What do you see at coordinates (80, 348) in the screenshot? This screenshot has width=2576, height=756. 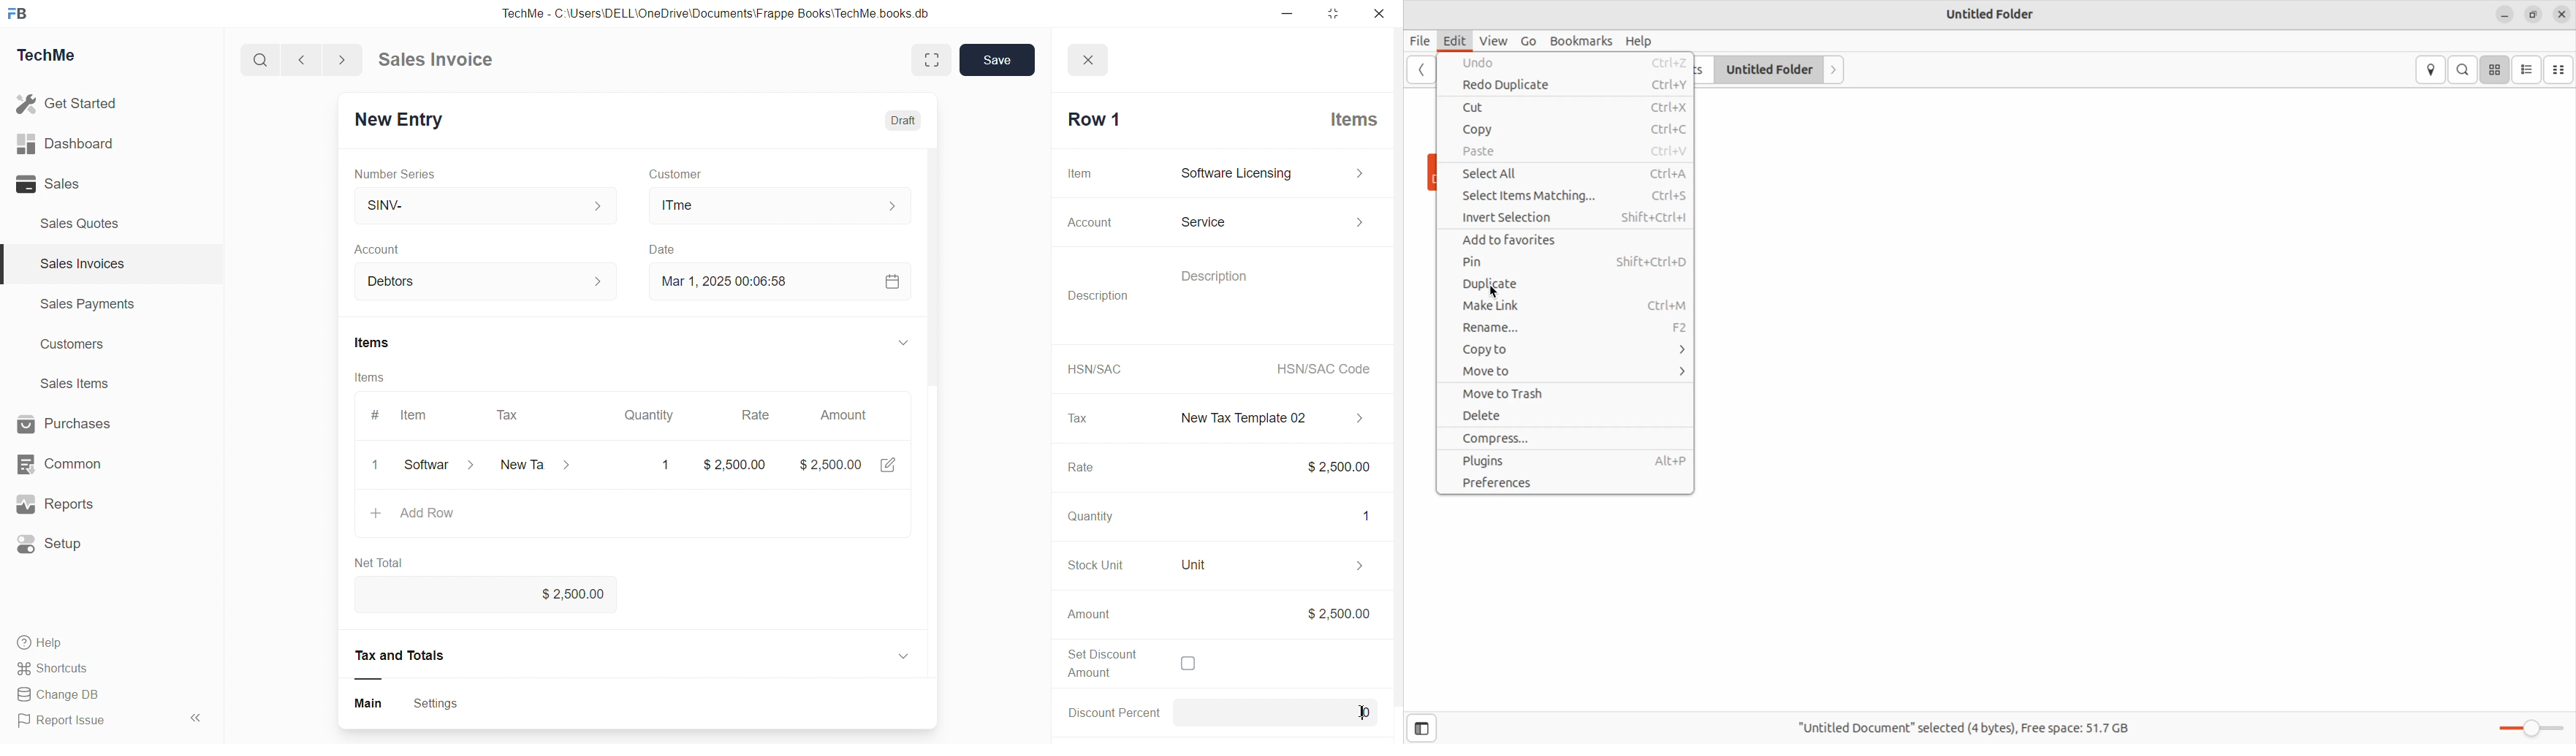 I see `Customers` at bounding box center [80, 348].